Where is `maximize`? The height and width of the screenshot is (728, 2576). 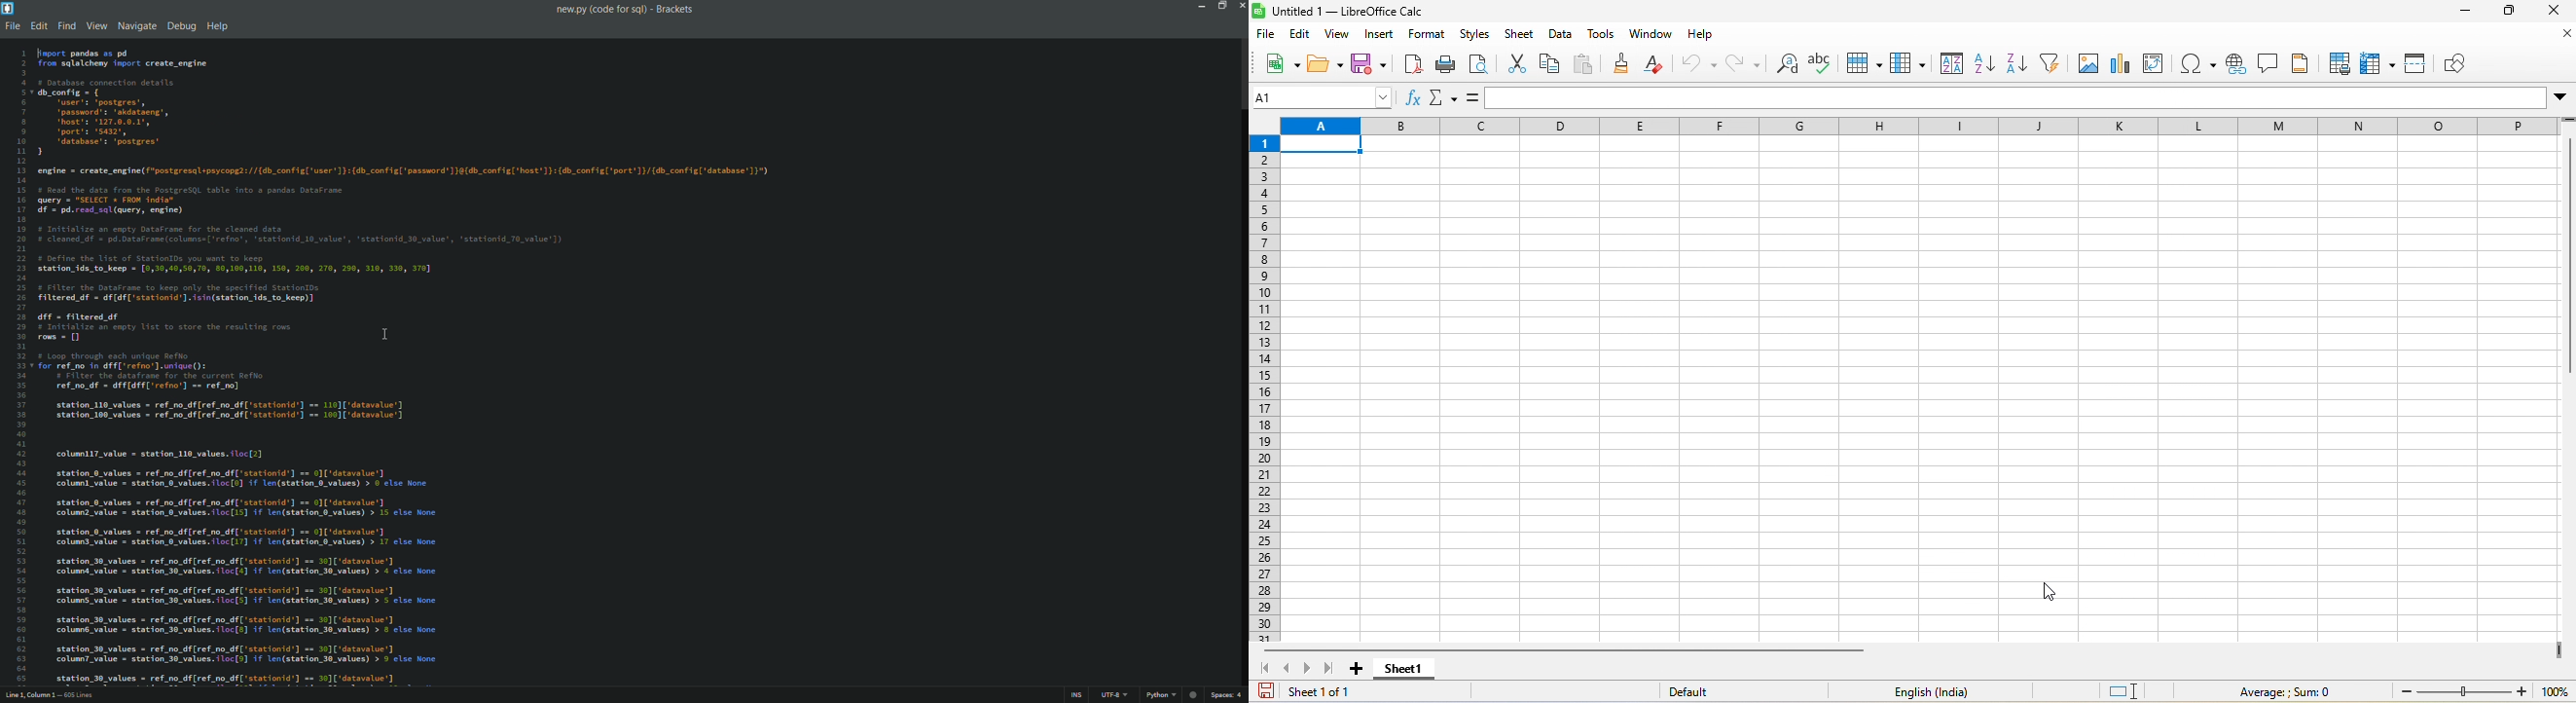
maximize is located at coordinates (1222, 5).